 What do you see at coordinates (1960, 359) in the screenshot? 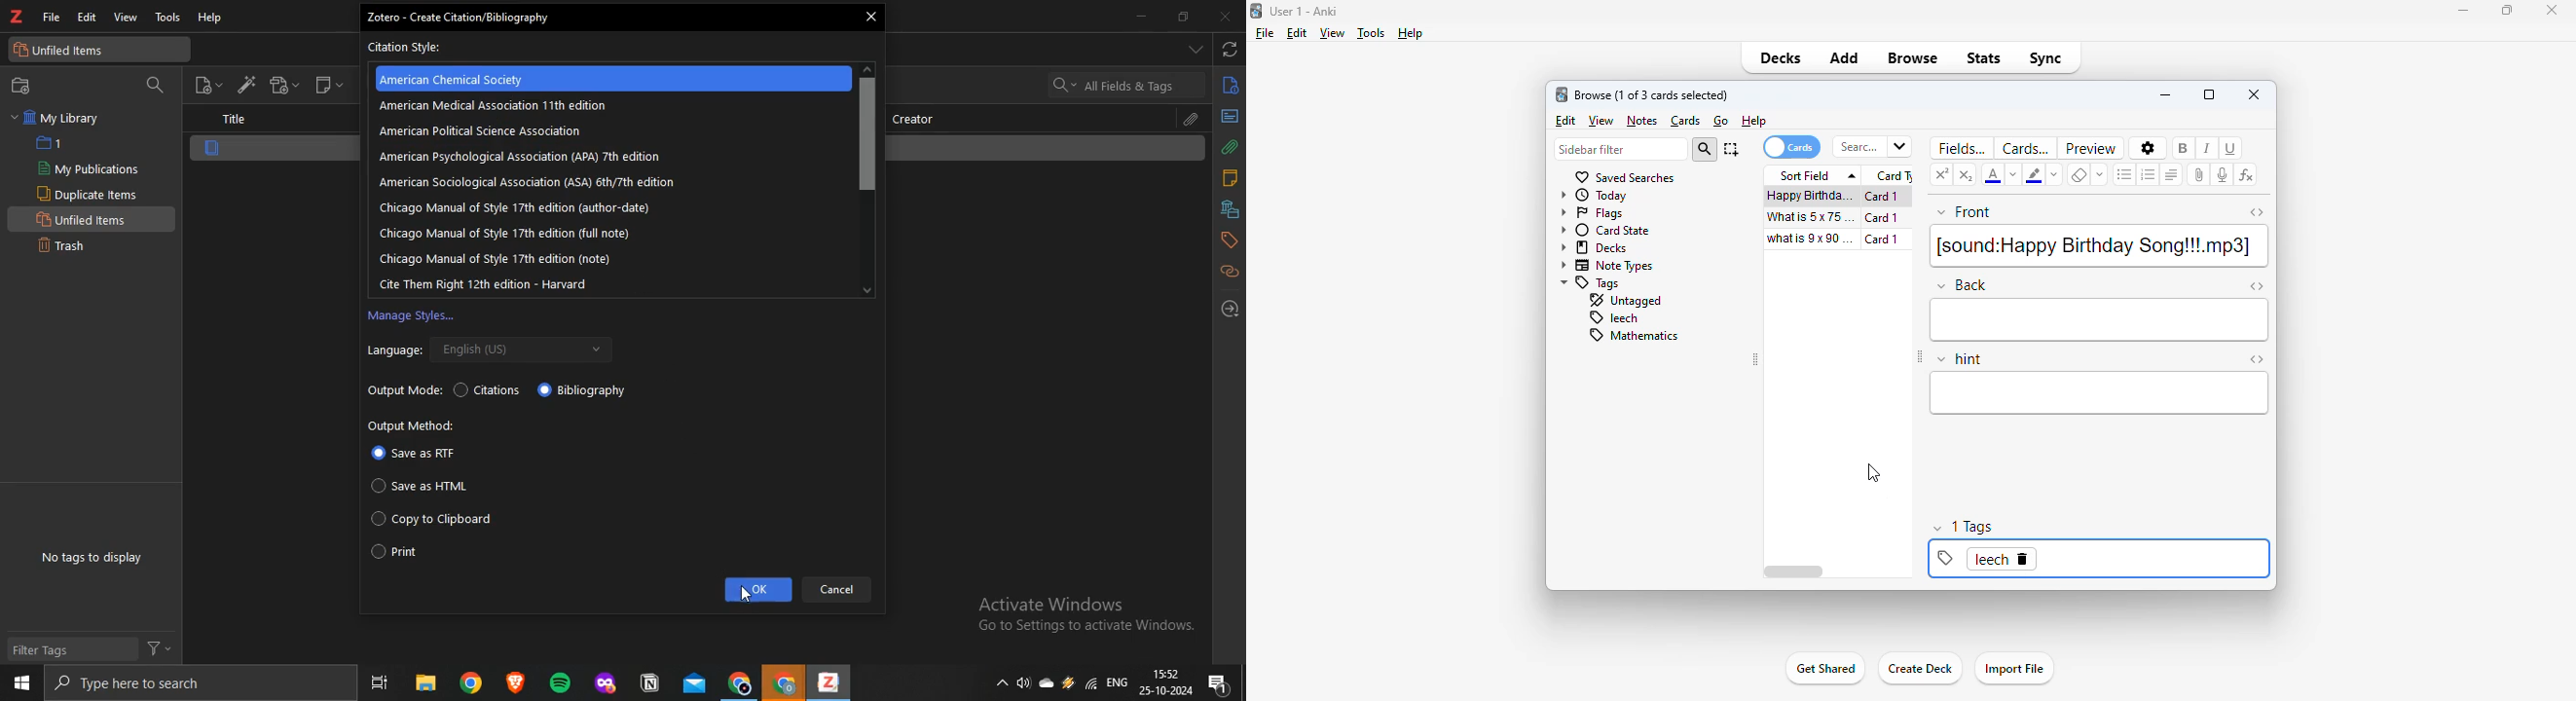
I see `hint` at bounding box center [1960, 359].